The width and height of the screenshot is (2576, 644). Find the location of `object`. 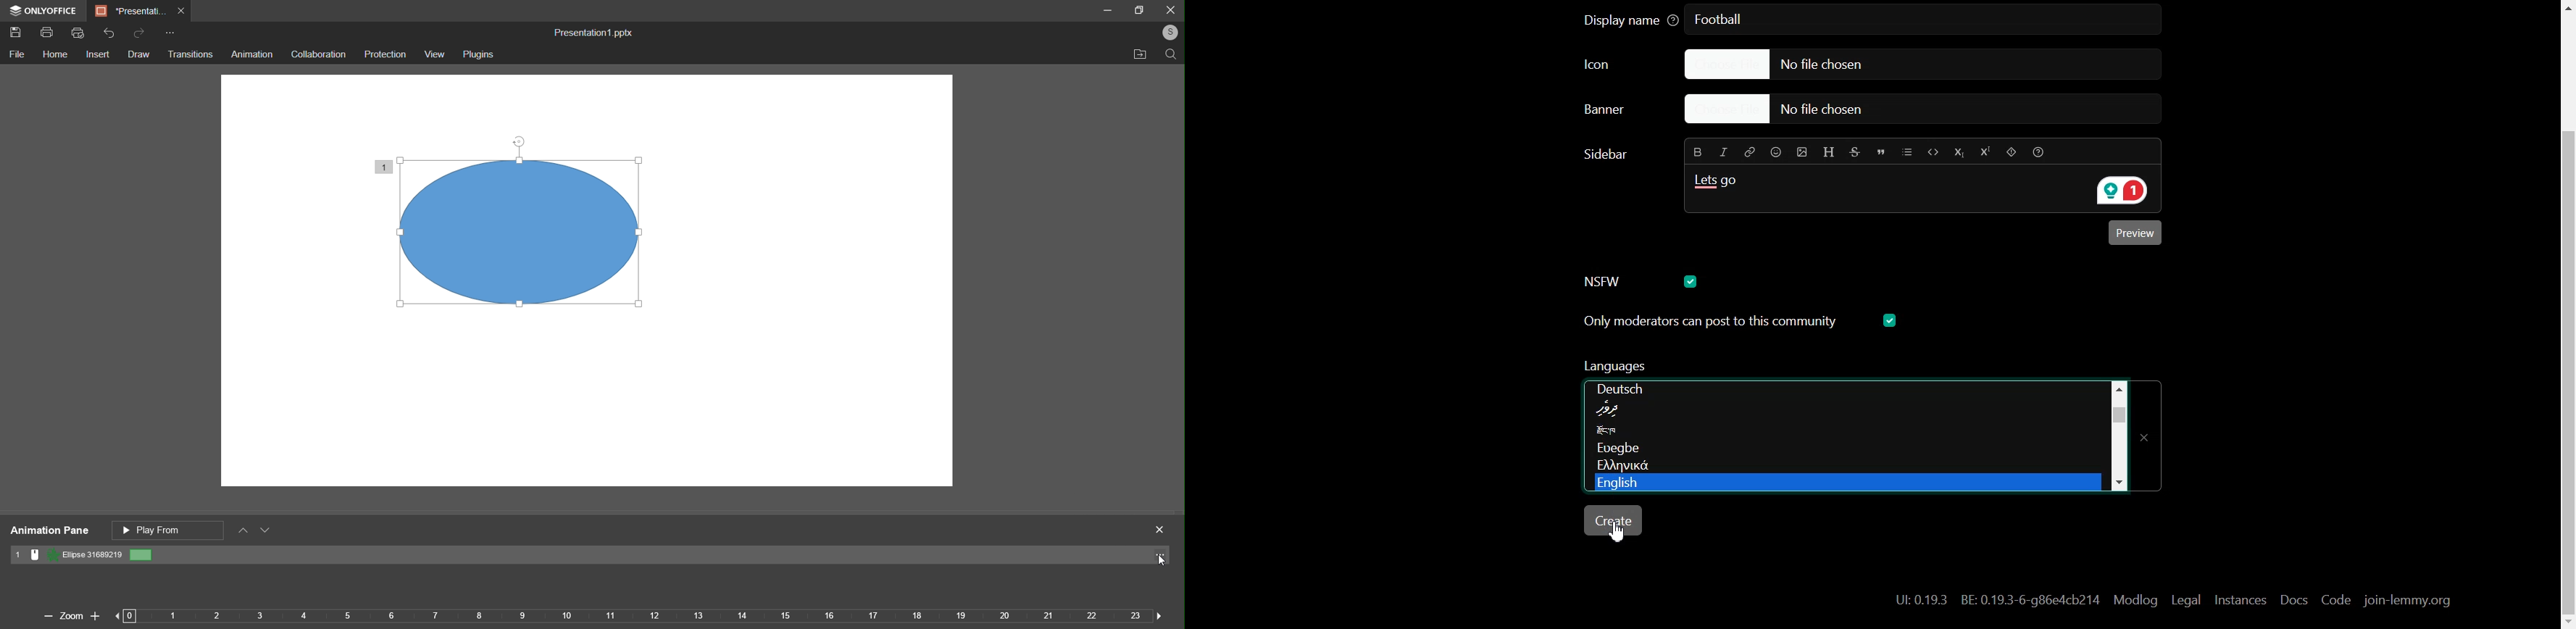

object is located at coordinates (538, 241).